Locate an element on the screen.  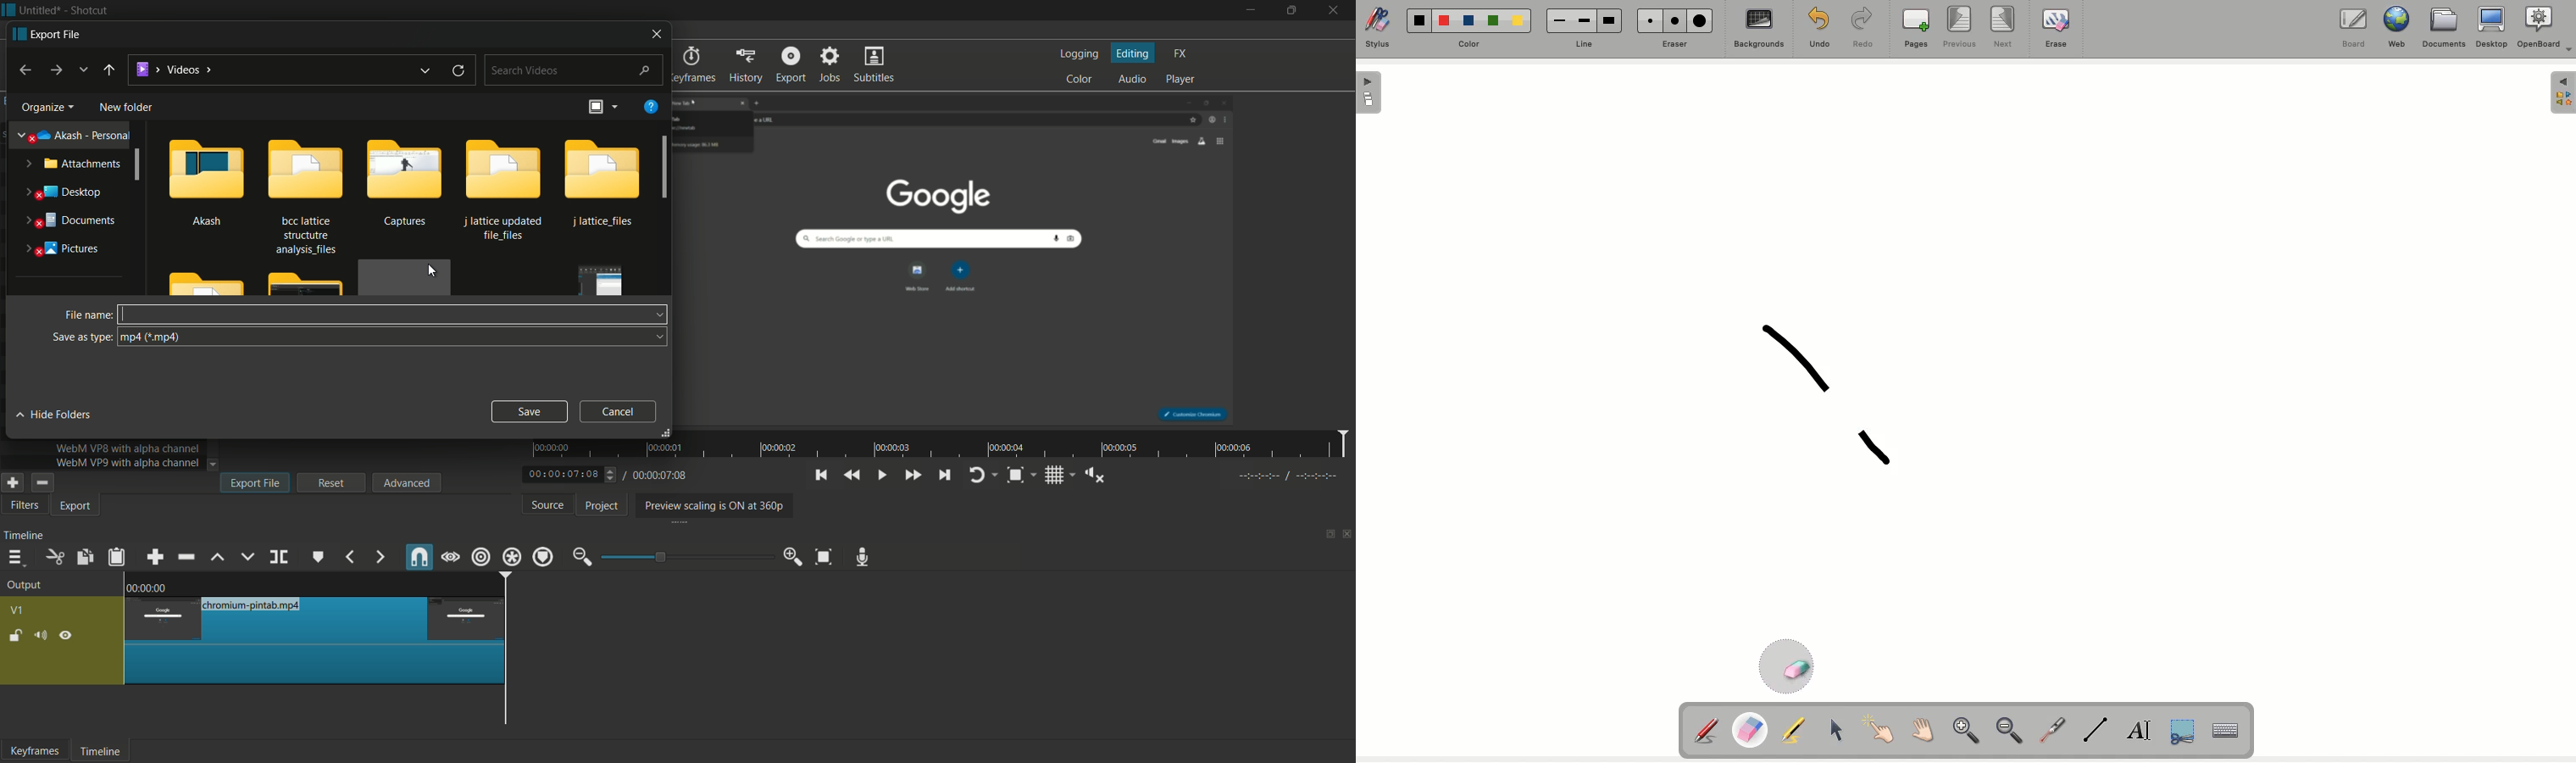
sroll bar is located at coordinates (137, 165).